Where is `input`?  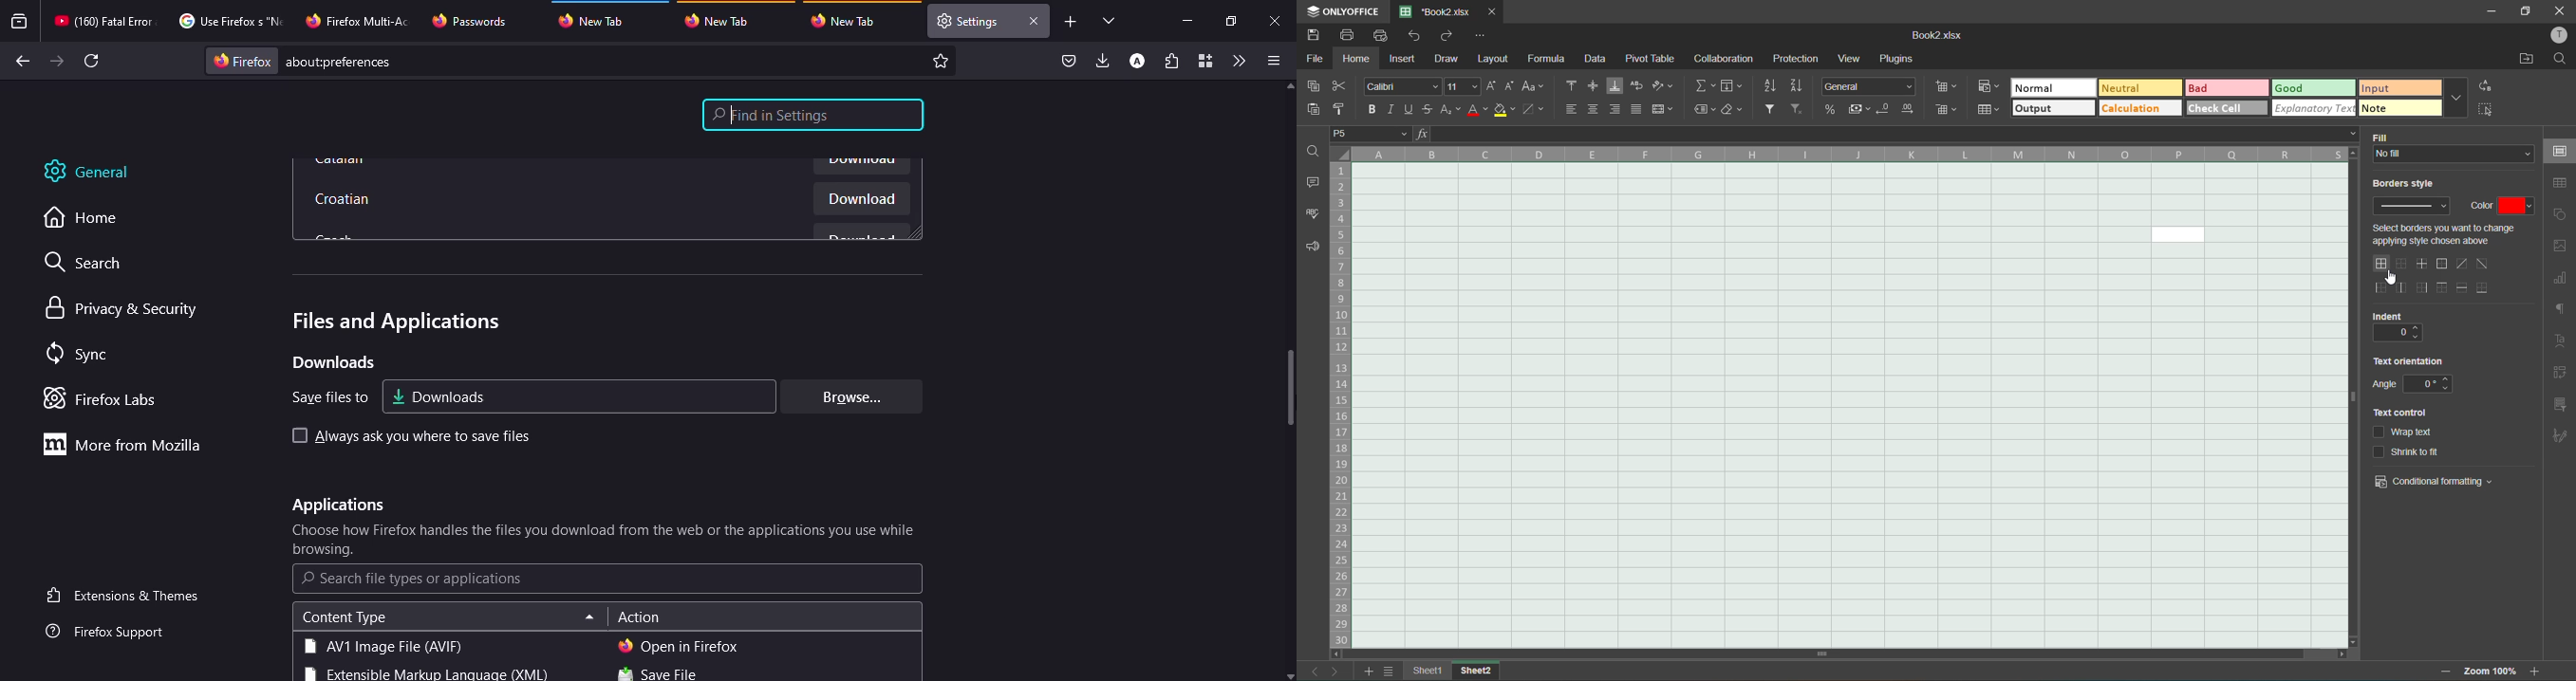
input is located at coordinates (2399, 88).